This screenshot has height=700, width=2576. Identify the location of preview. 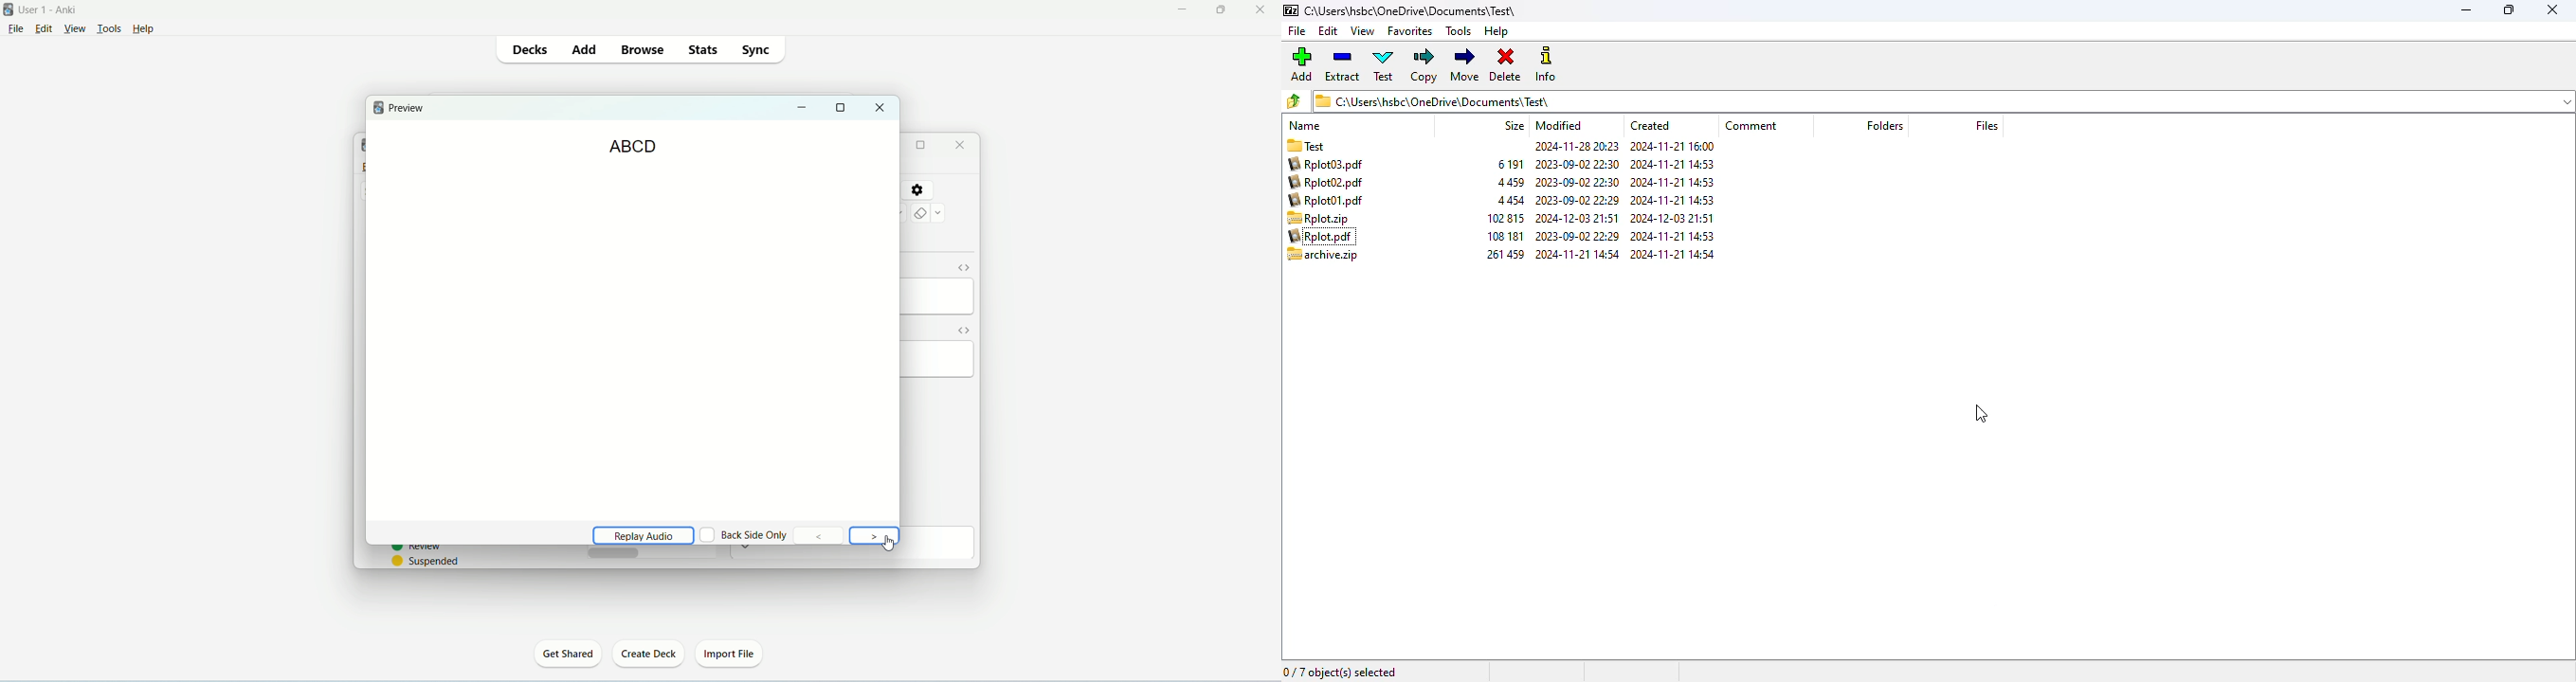
(408, 109).